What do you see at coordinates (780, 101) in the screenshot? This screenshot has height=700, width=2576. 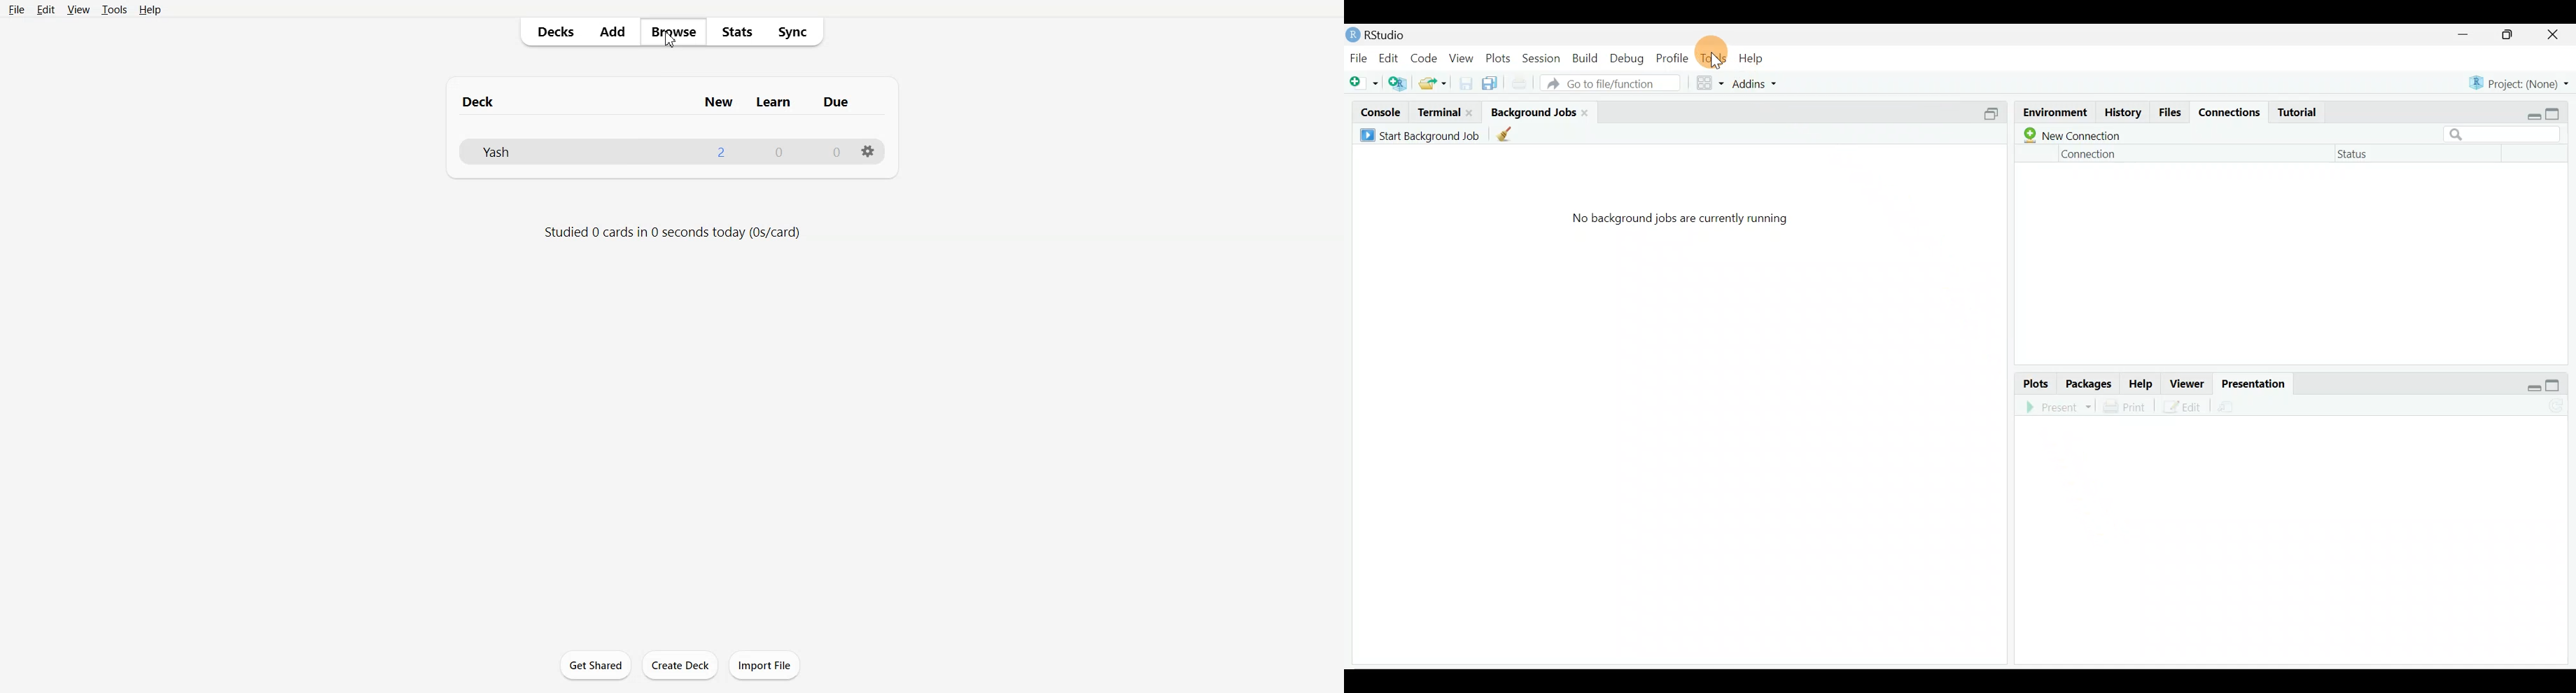 I see `Learn` at bounding box center [780, 101].